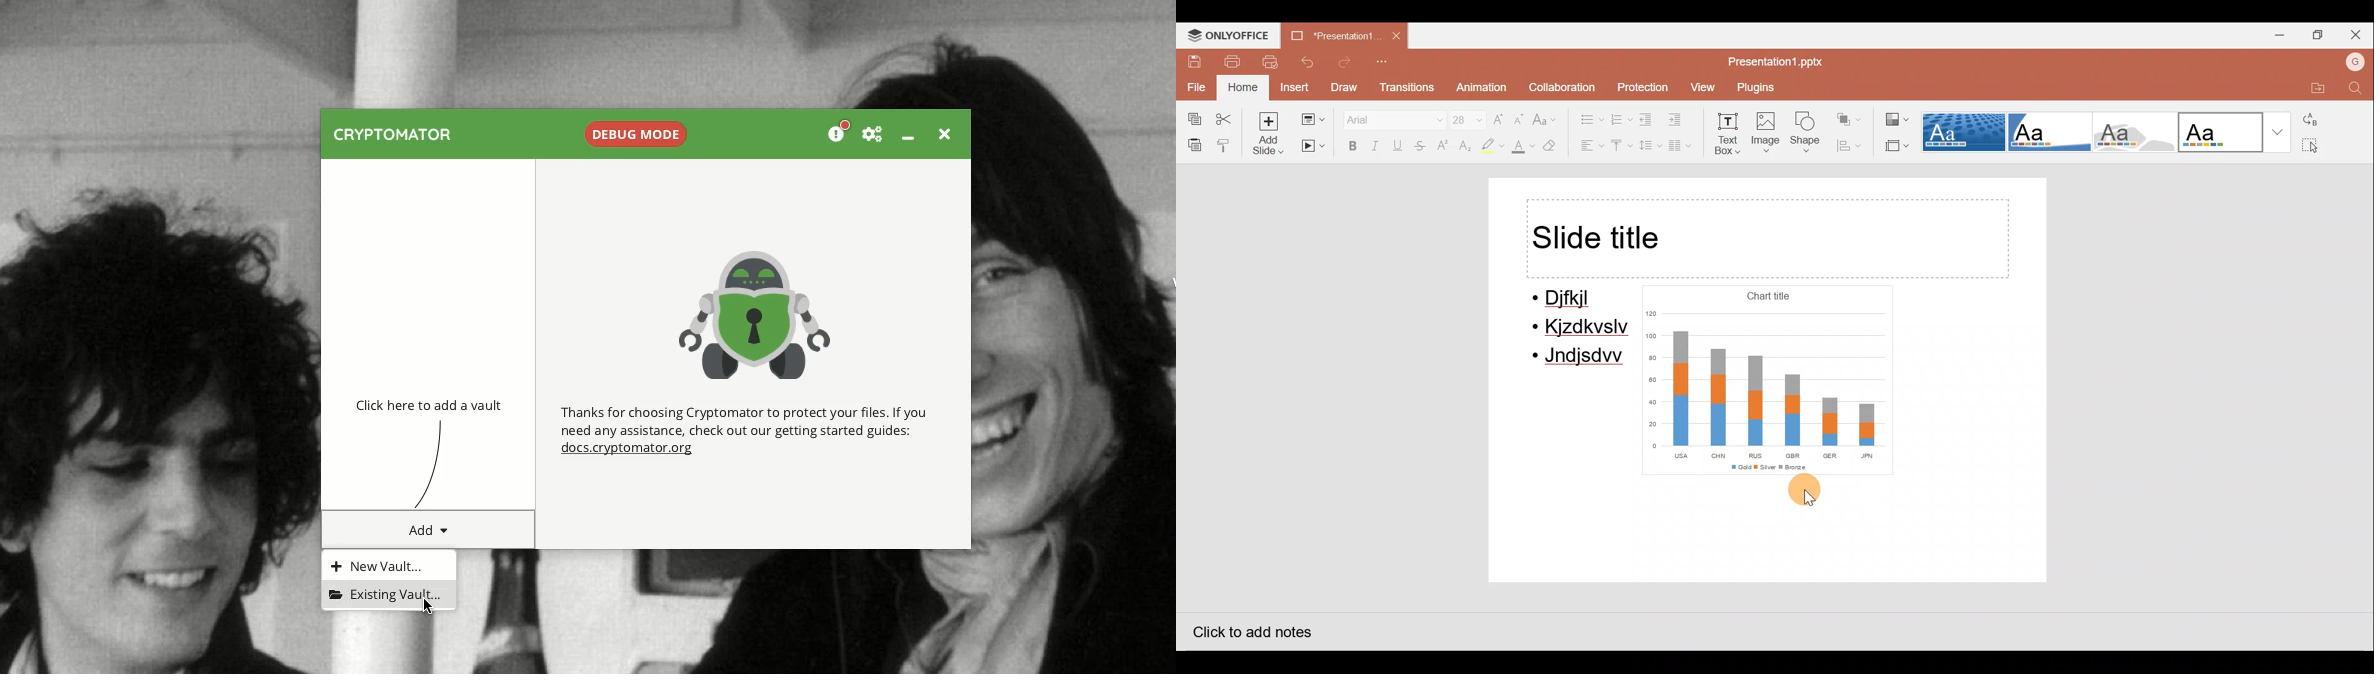 The height and width of the screenshot is (700, 2380). I want to click on Columns, so click(1685, 148).